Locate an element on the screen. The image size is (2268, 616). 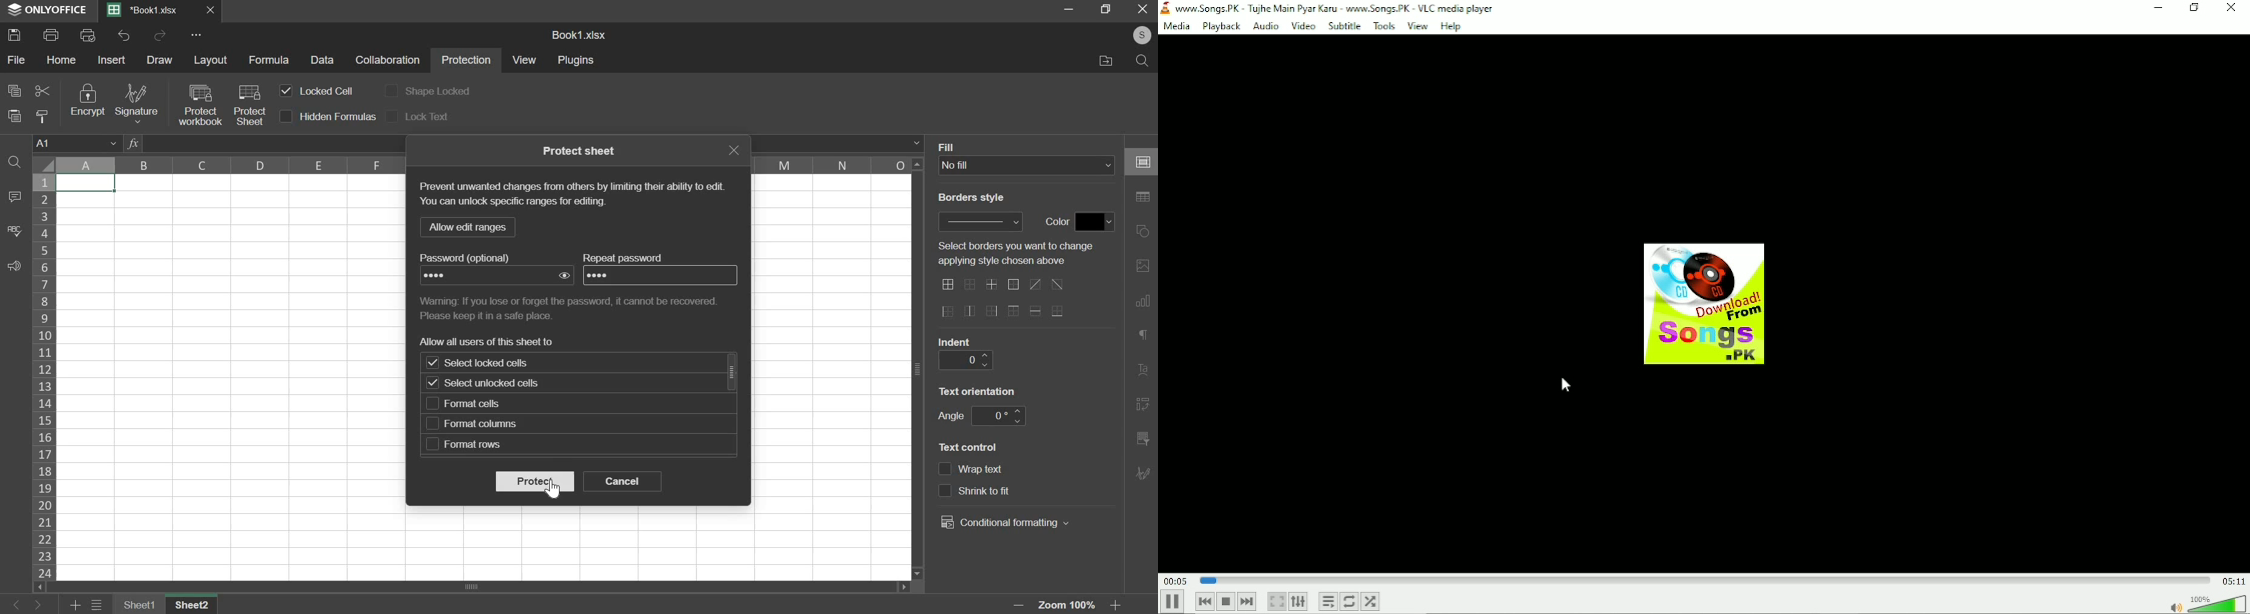
zoom in is located at coordinates (1119, 606).